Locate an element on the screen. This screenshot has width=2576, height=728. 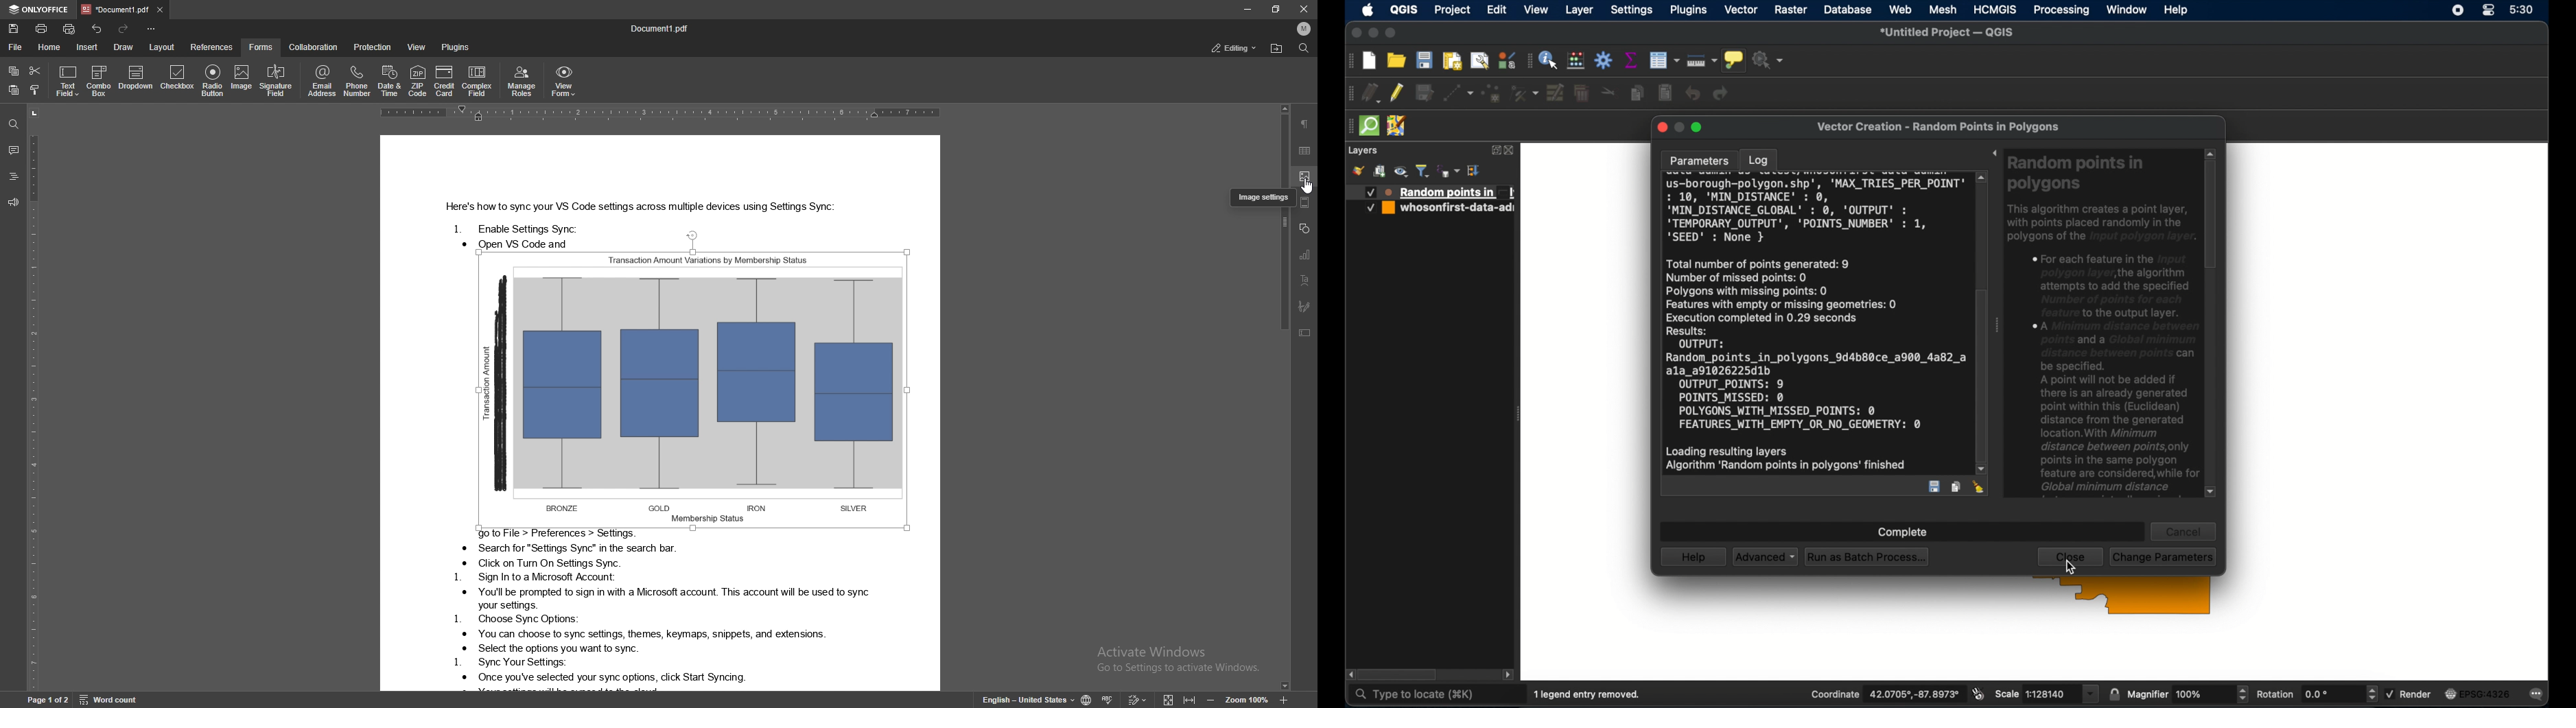
complete is located at coordinates (1904, 532).